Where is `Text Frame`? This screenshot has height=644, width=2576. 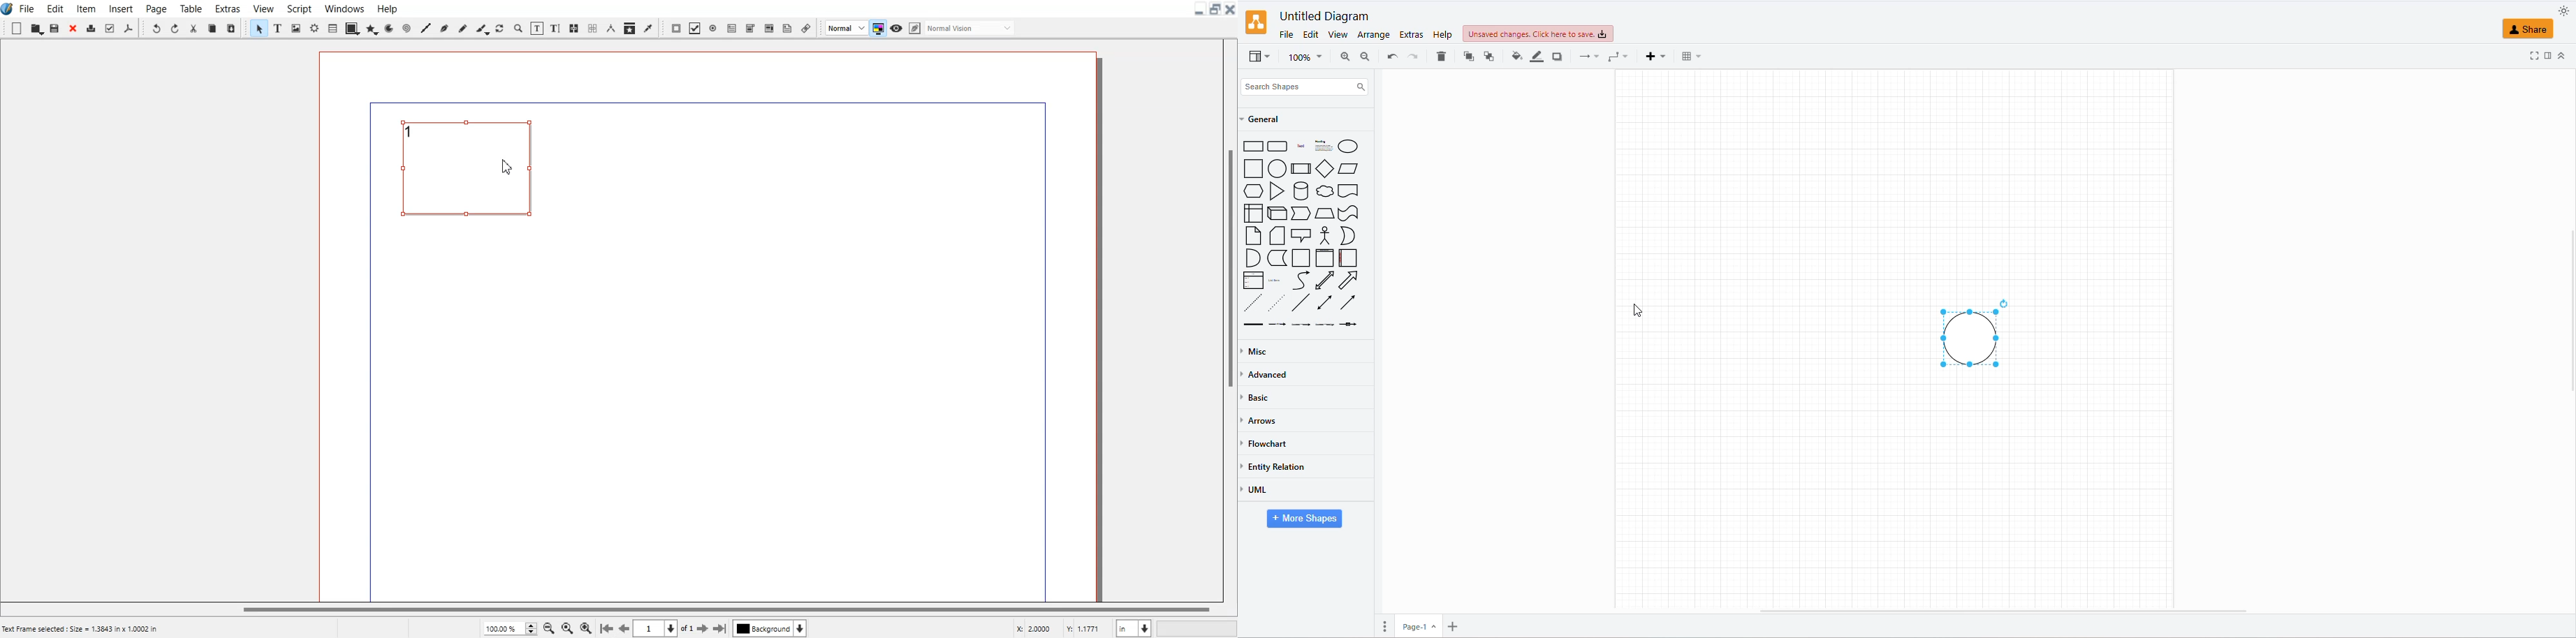
Text Frame is located at coordinates (278, 28).